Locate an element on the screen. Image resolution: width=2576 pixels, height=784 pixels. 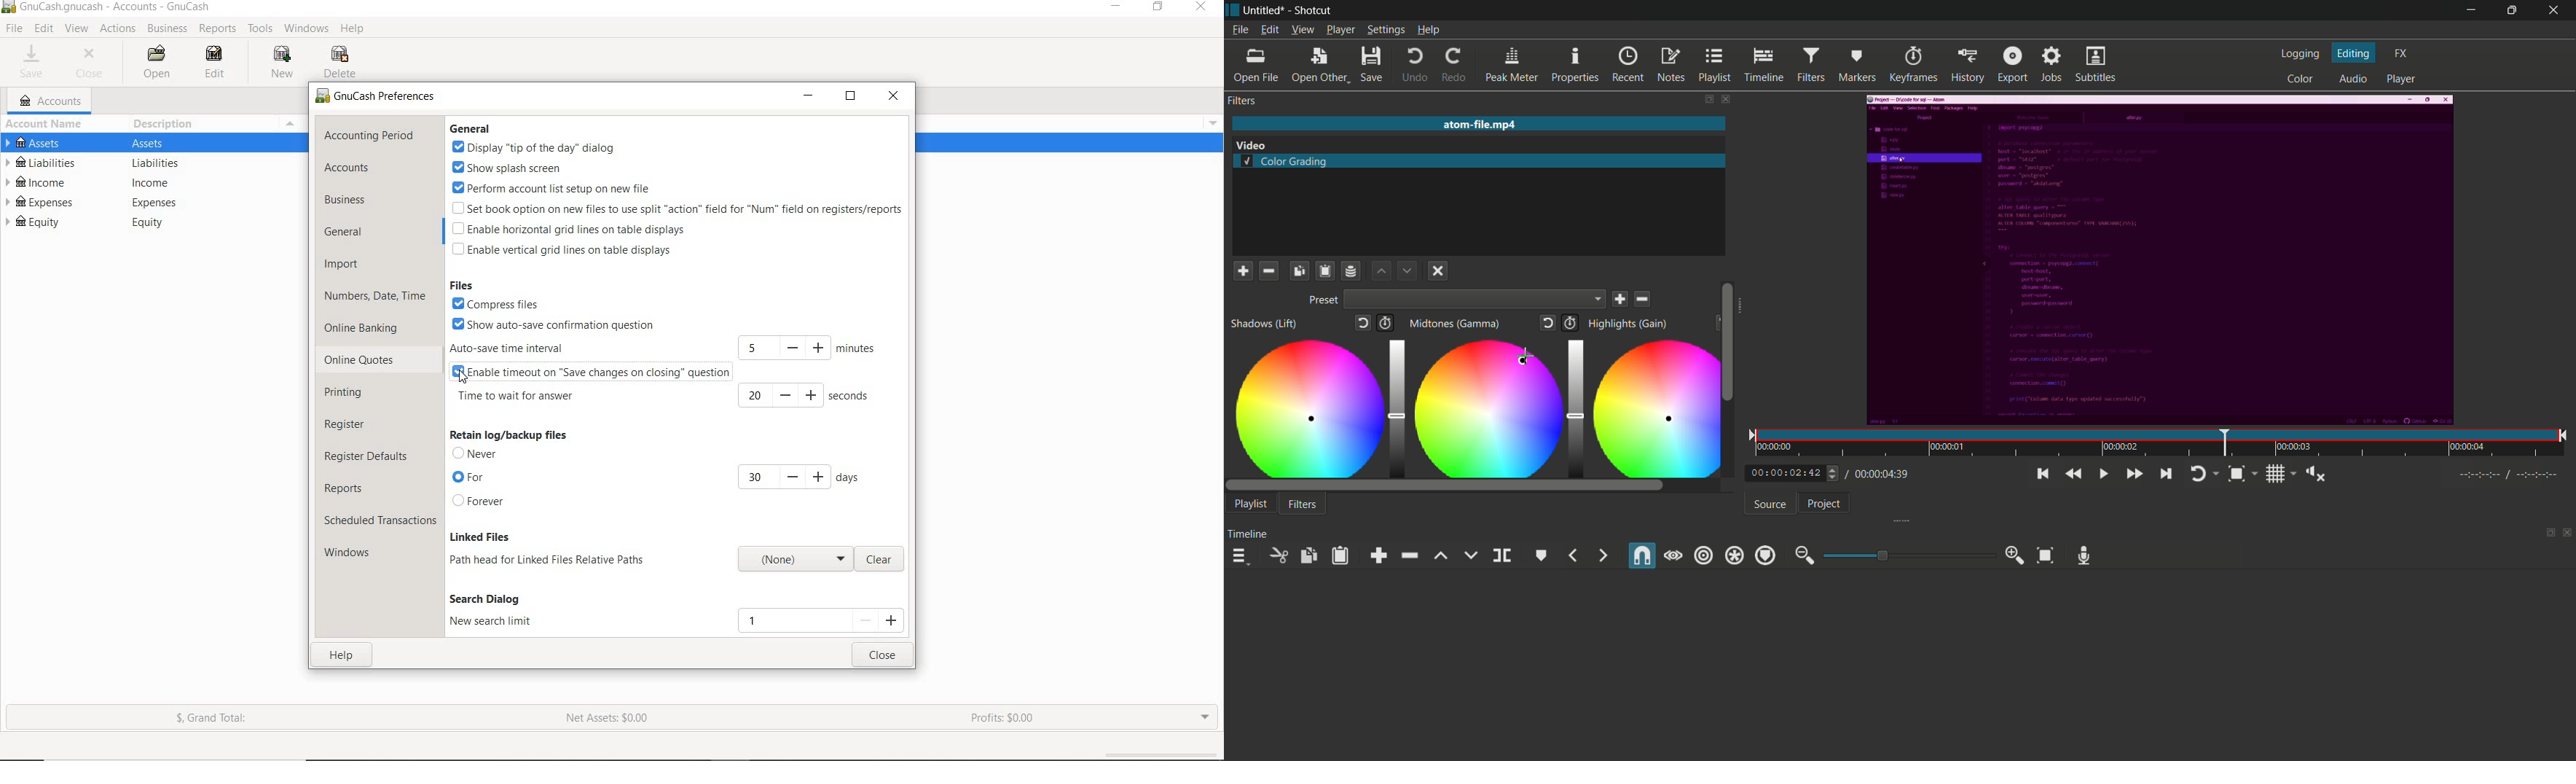
cursor is located at coordinates (1529, 357).